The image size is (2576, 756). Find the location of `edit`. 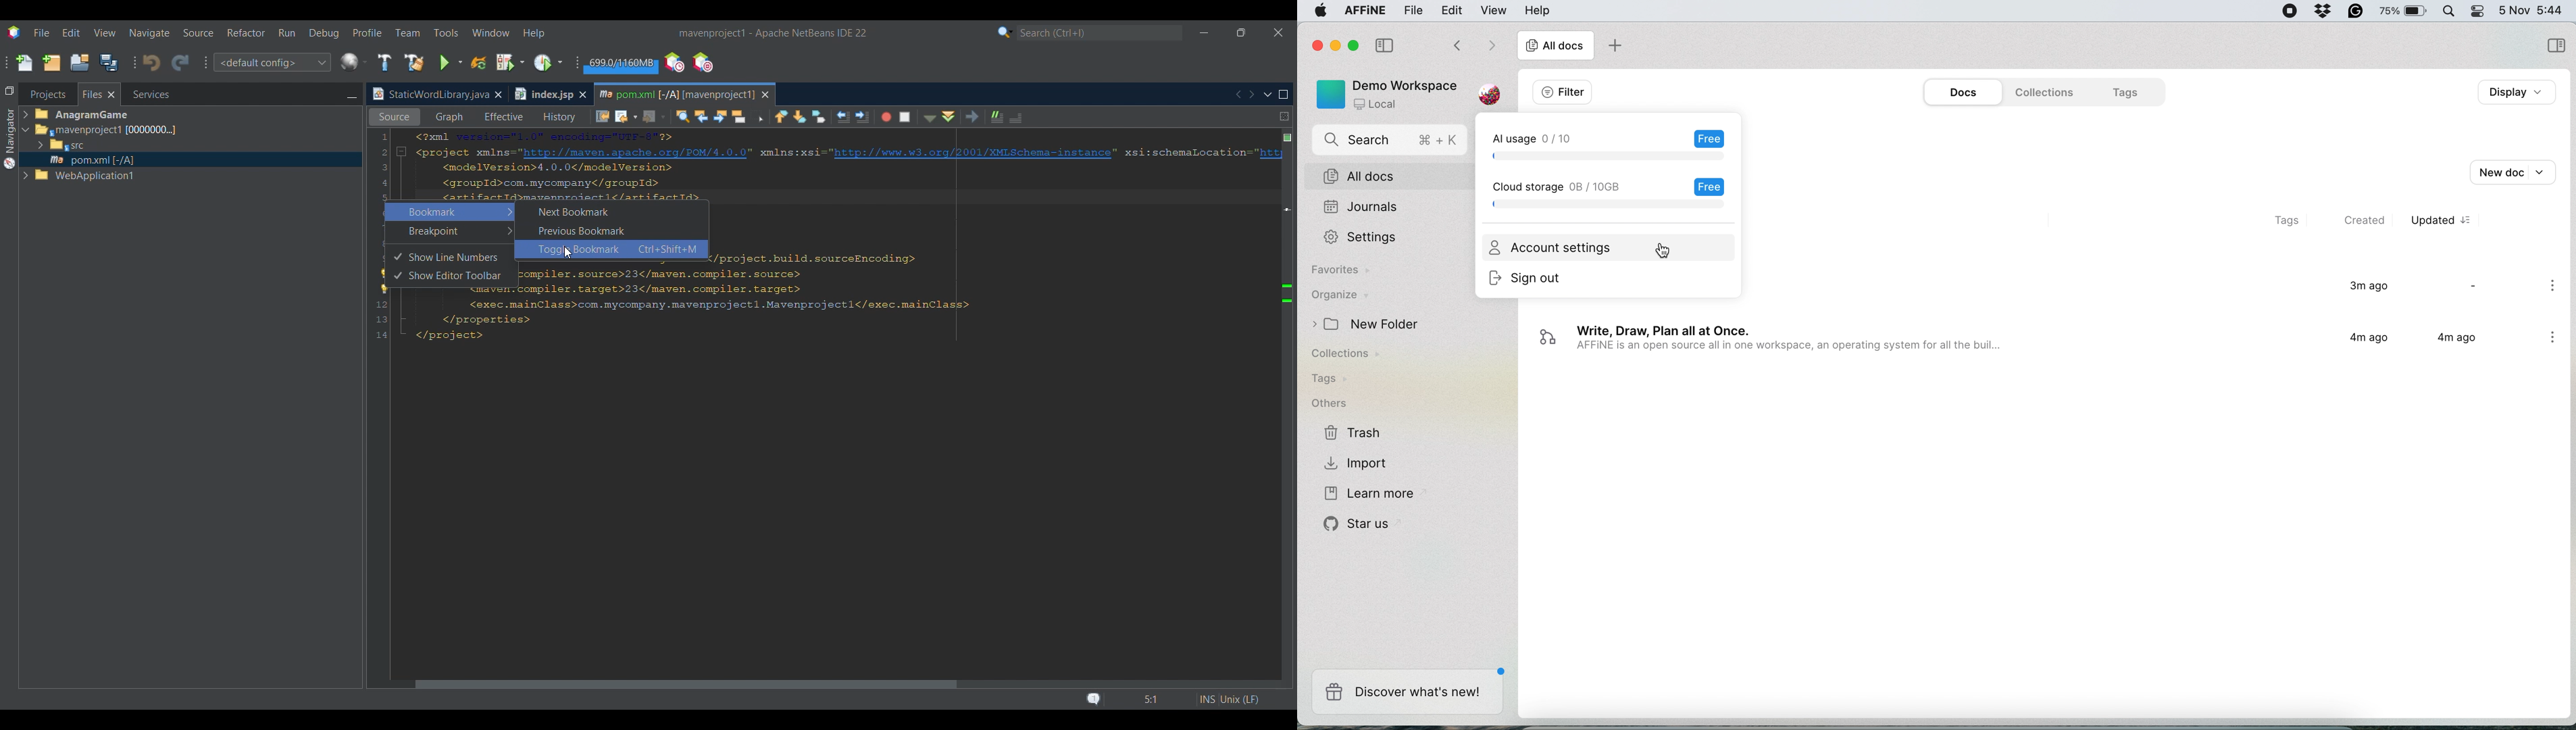

edit is located at coordinates (1452, 9).